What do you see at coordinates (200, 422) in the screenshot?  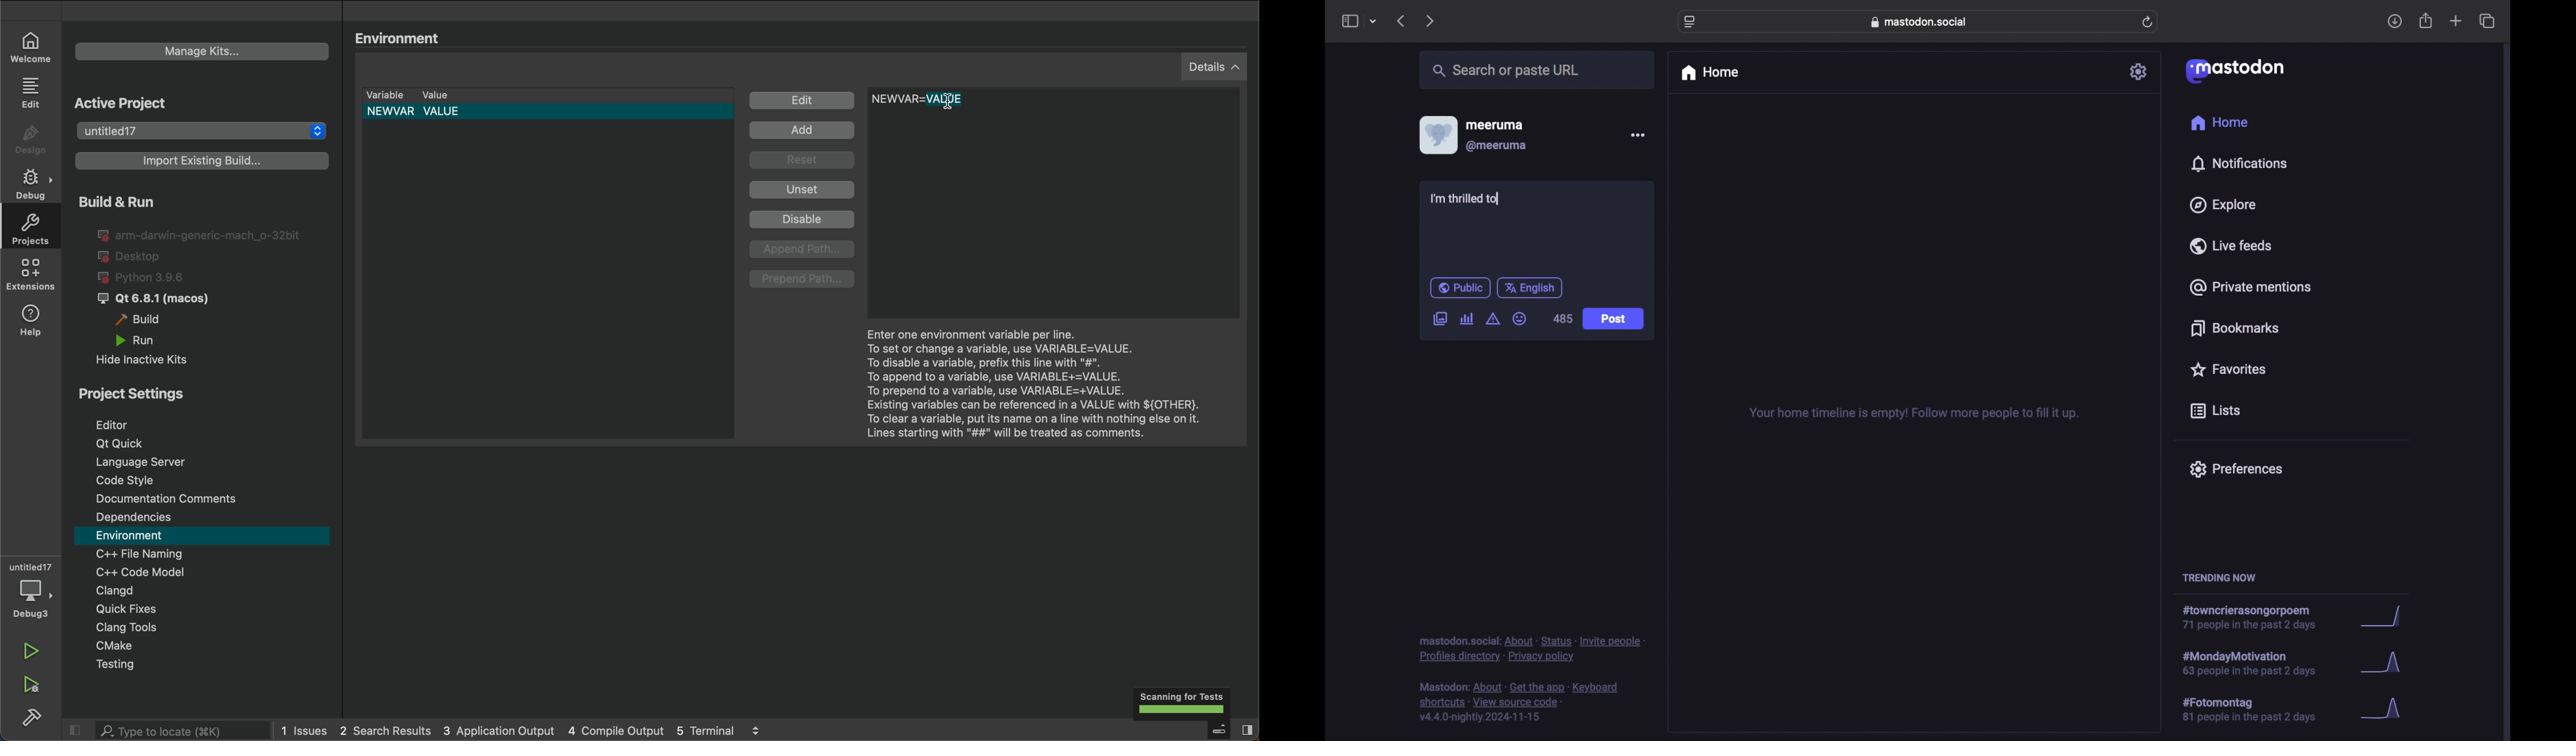 I see `editor` at bounding box center [200, 422].